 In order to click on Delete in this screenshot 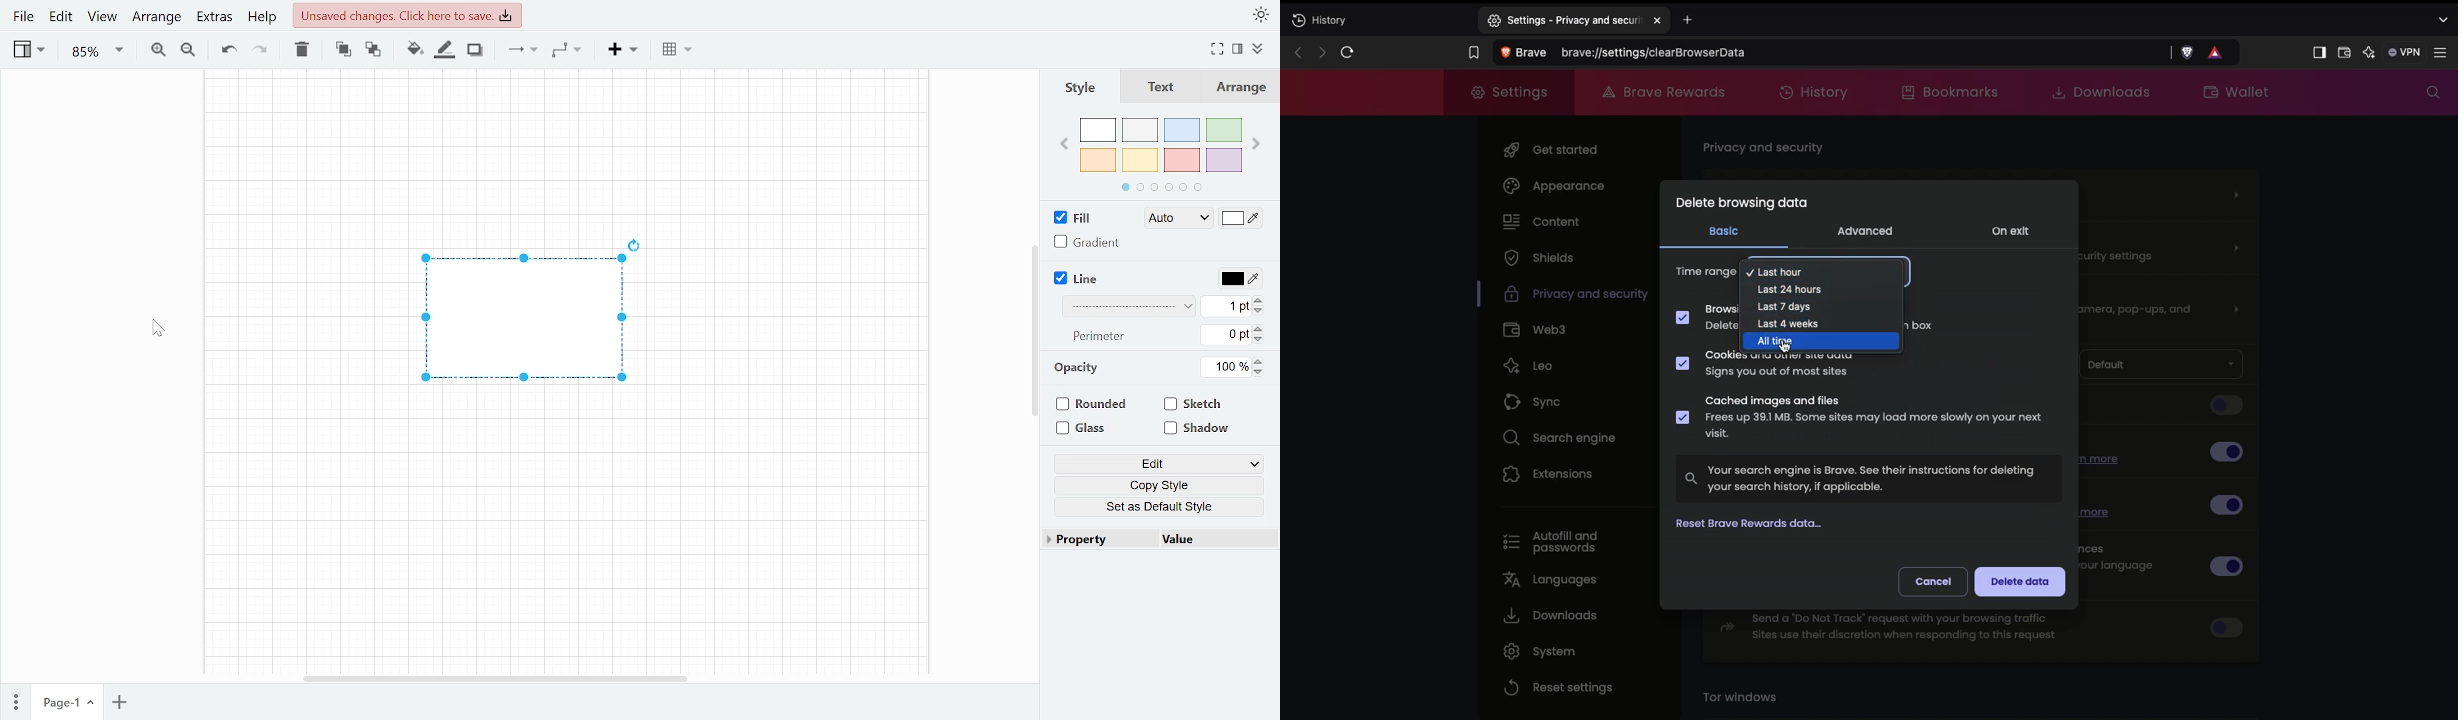, I will do `click(303, 50)`.